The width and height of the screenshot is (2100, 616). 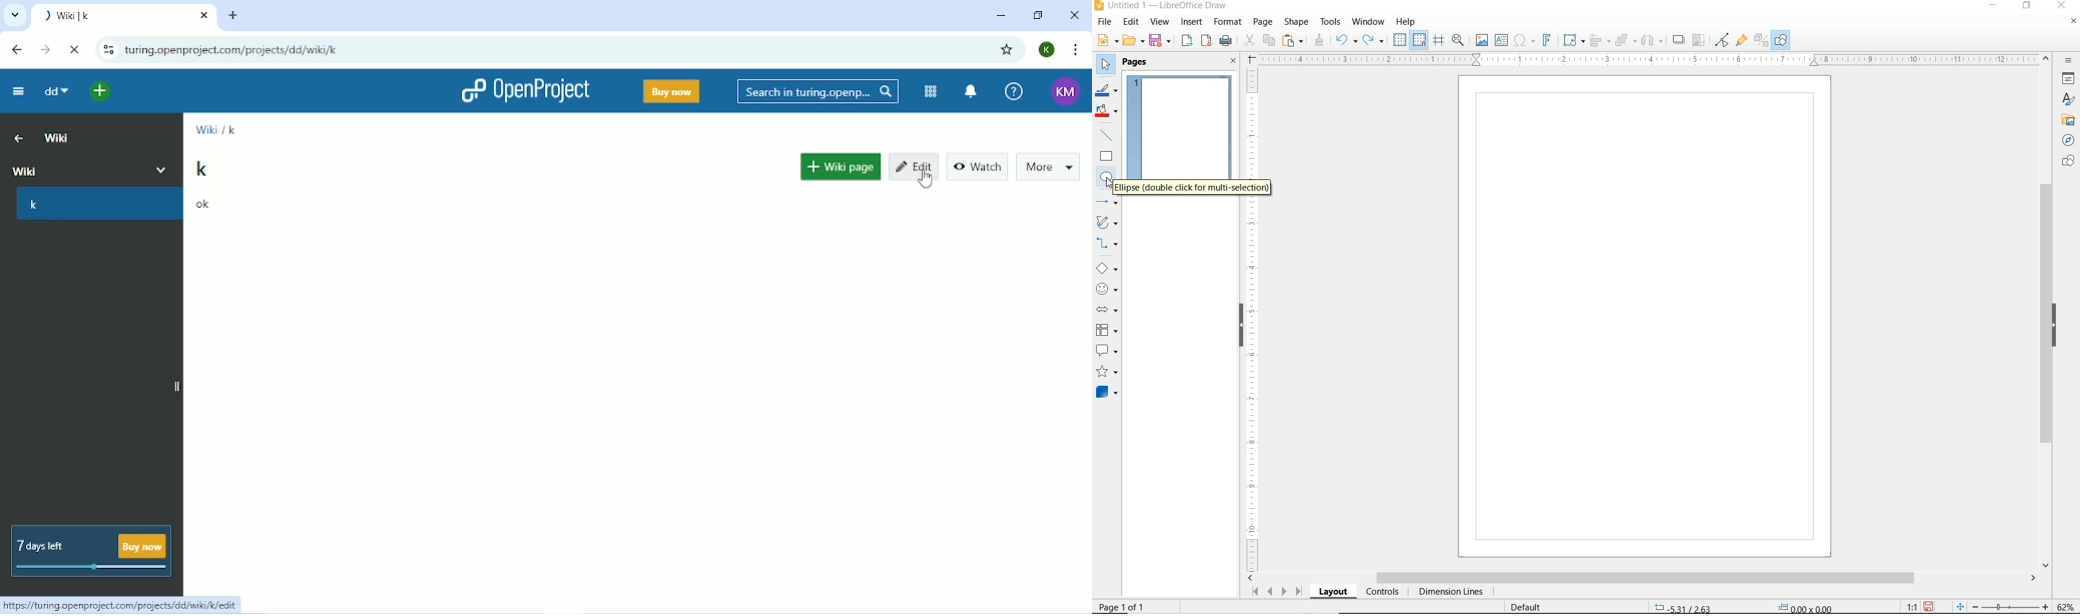 What do you see at coordinates (1106, 223) in the screenshot?
I see `CURVES AND POLYGONS` at bounding box center [1106, 223].